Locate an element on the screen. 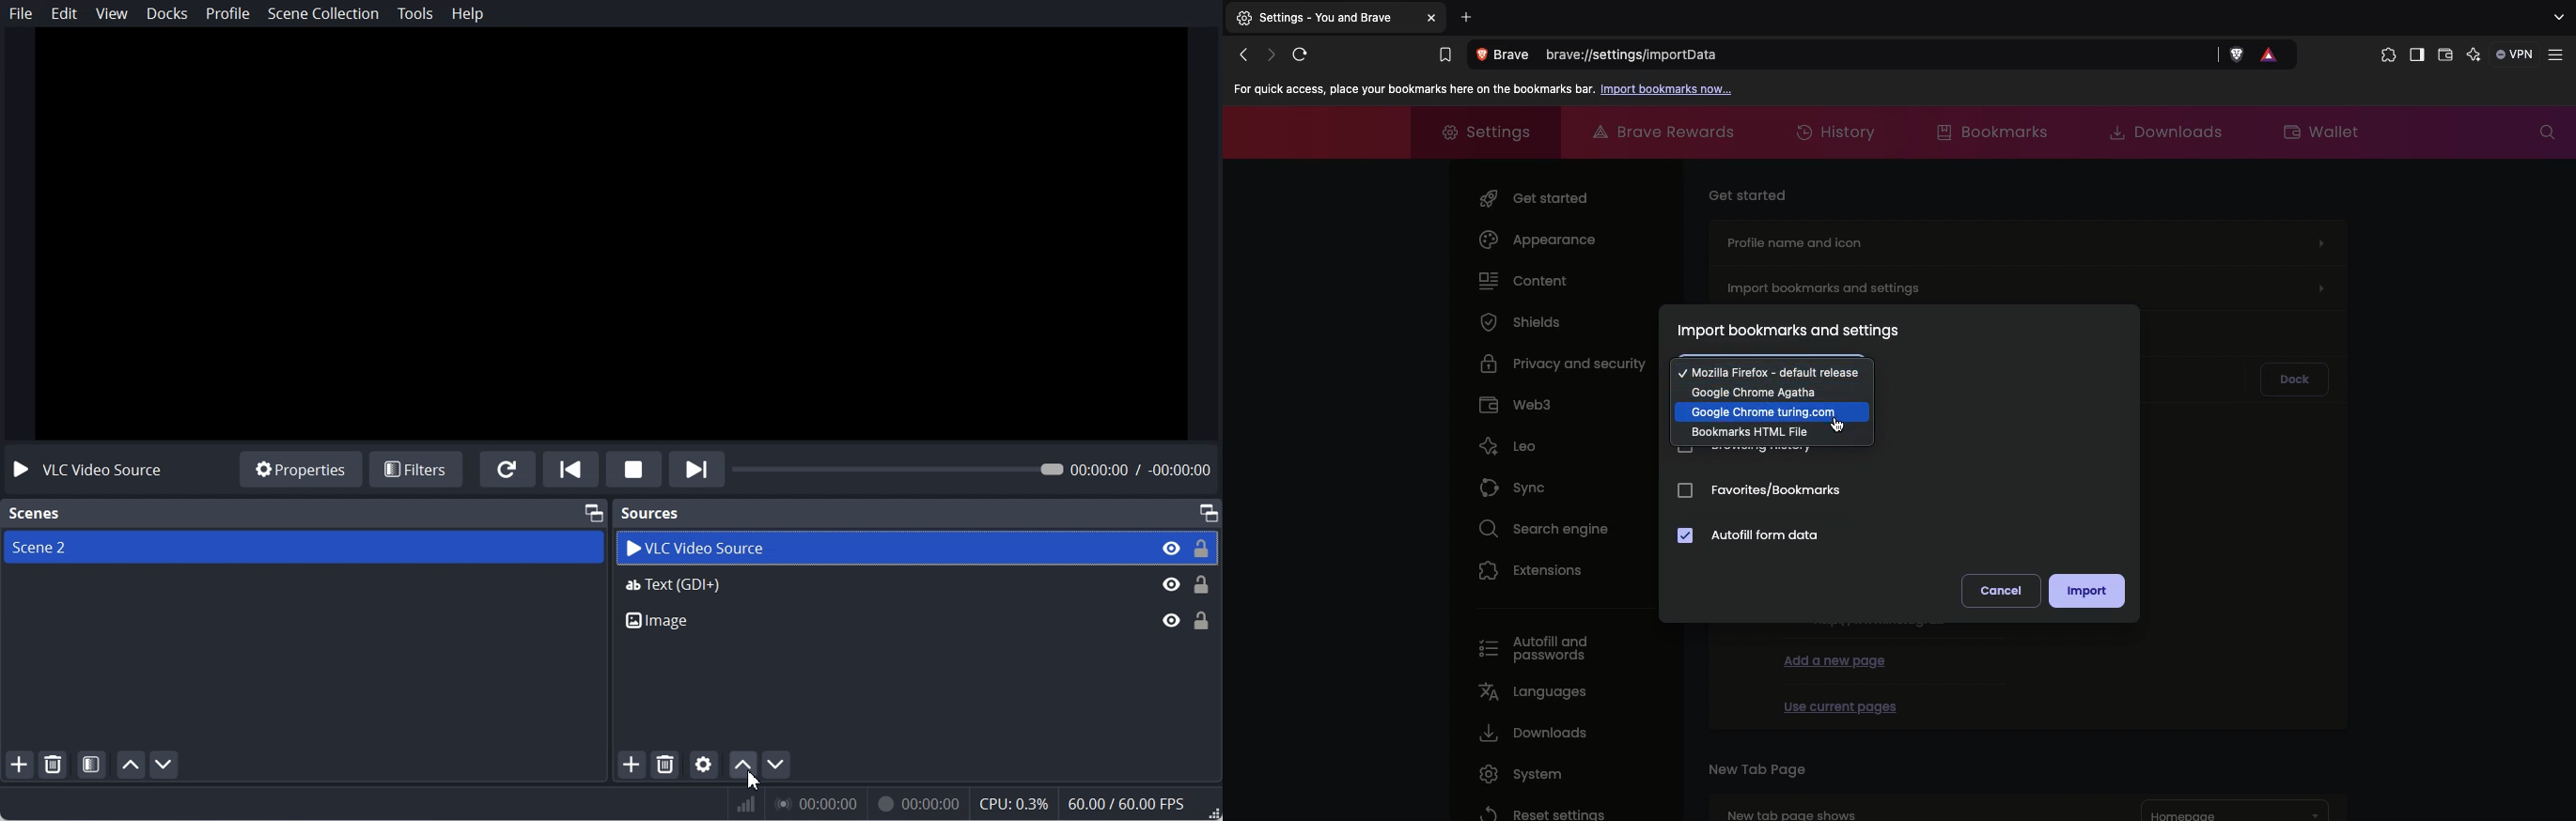 The width and height of the screenshot is (2576, 840). File is located at coordinates (21, 14).